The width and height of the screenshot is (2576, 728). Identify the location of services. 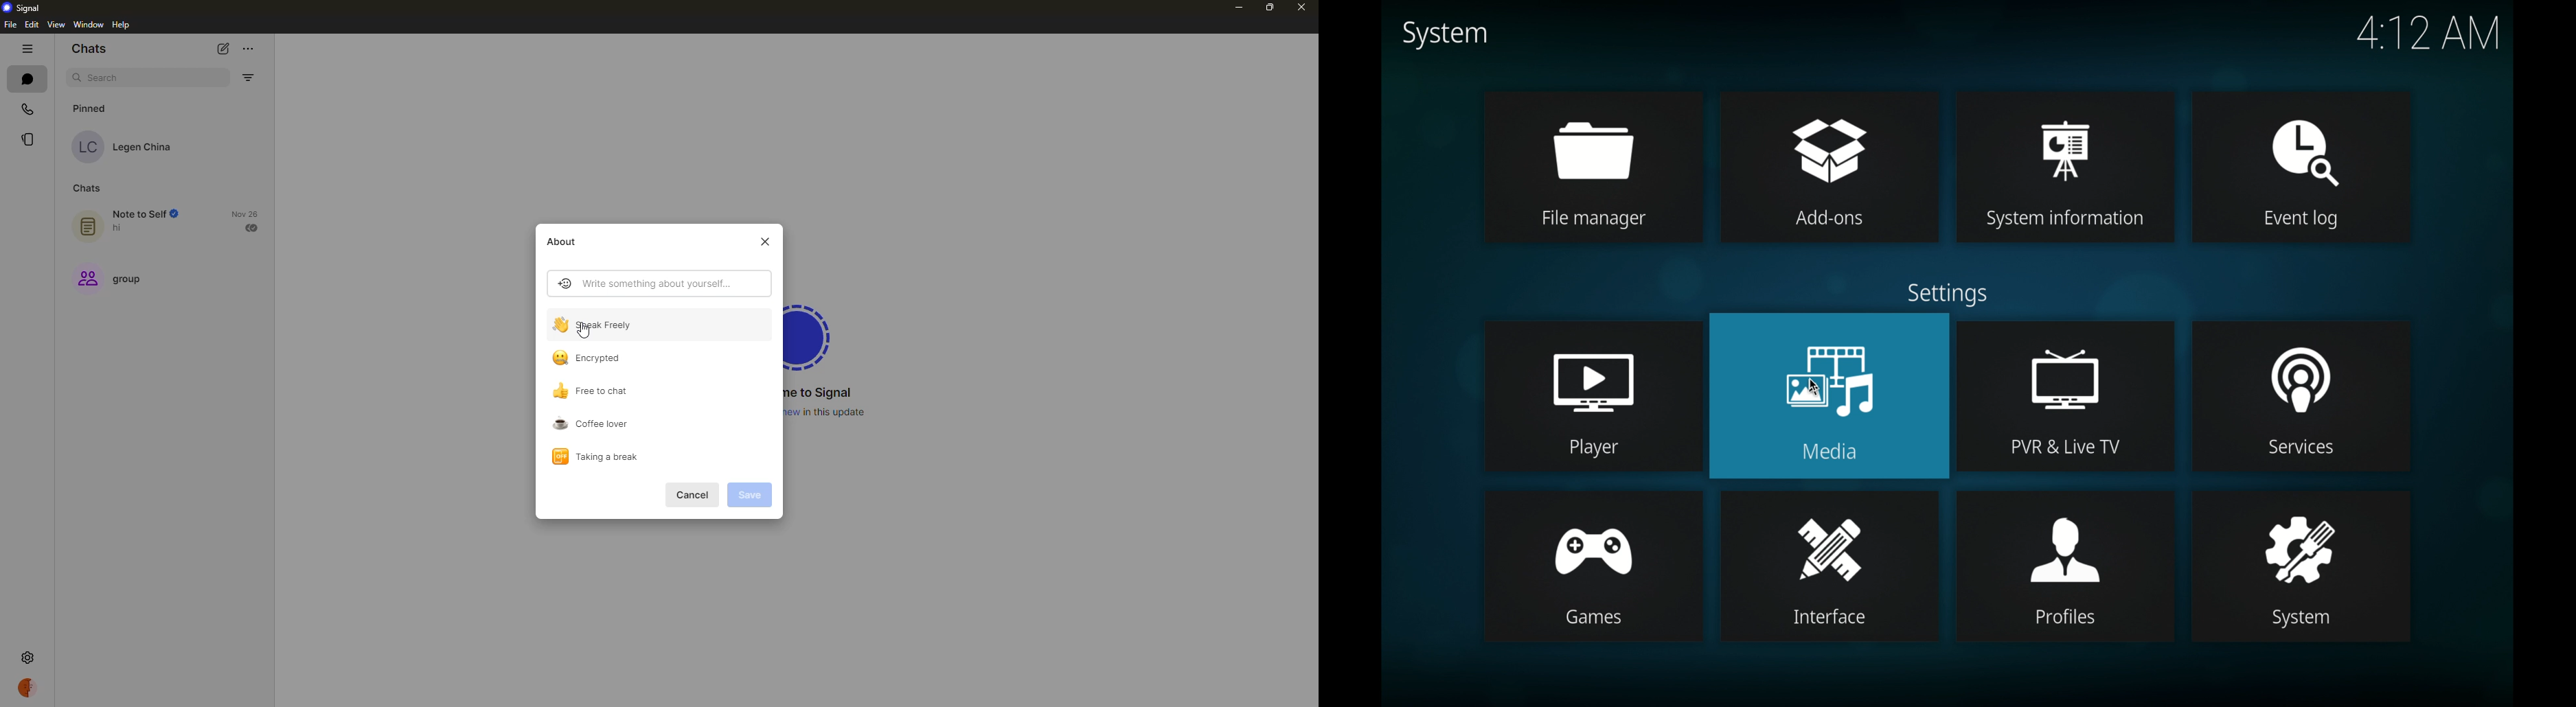
(2302, 369).